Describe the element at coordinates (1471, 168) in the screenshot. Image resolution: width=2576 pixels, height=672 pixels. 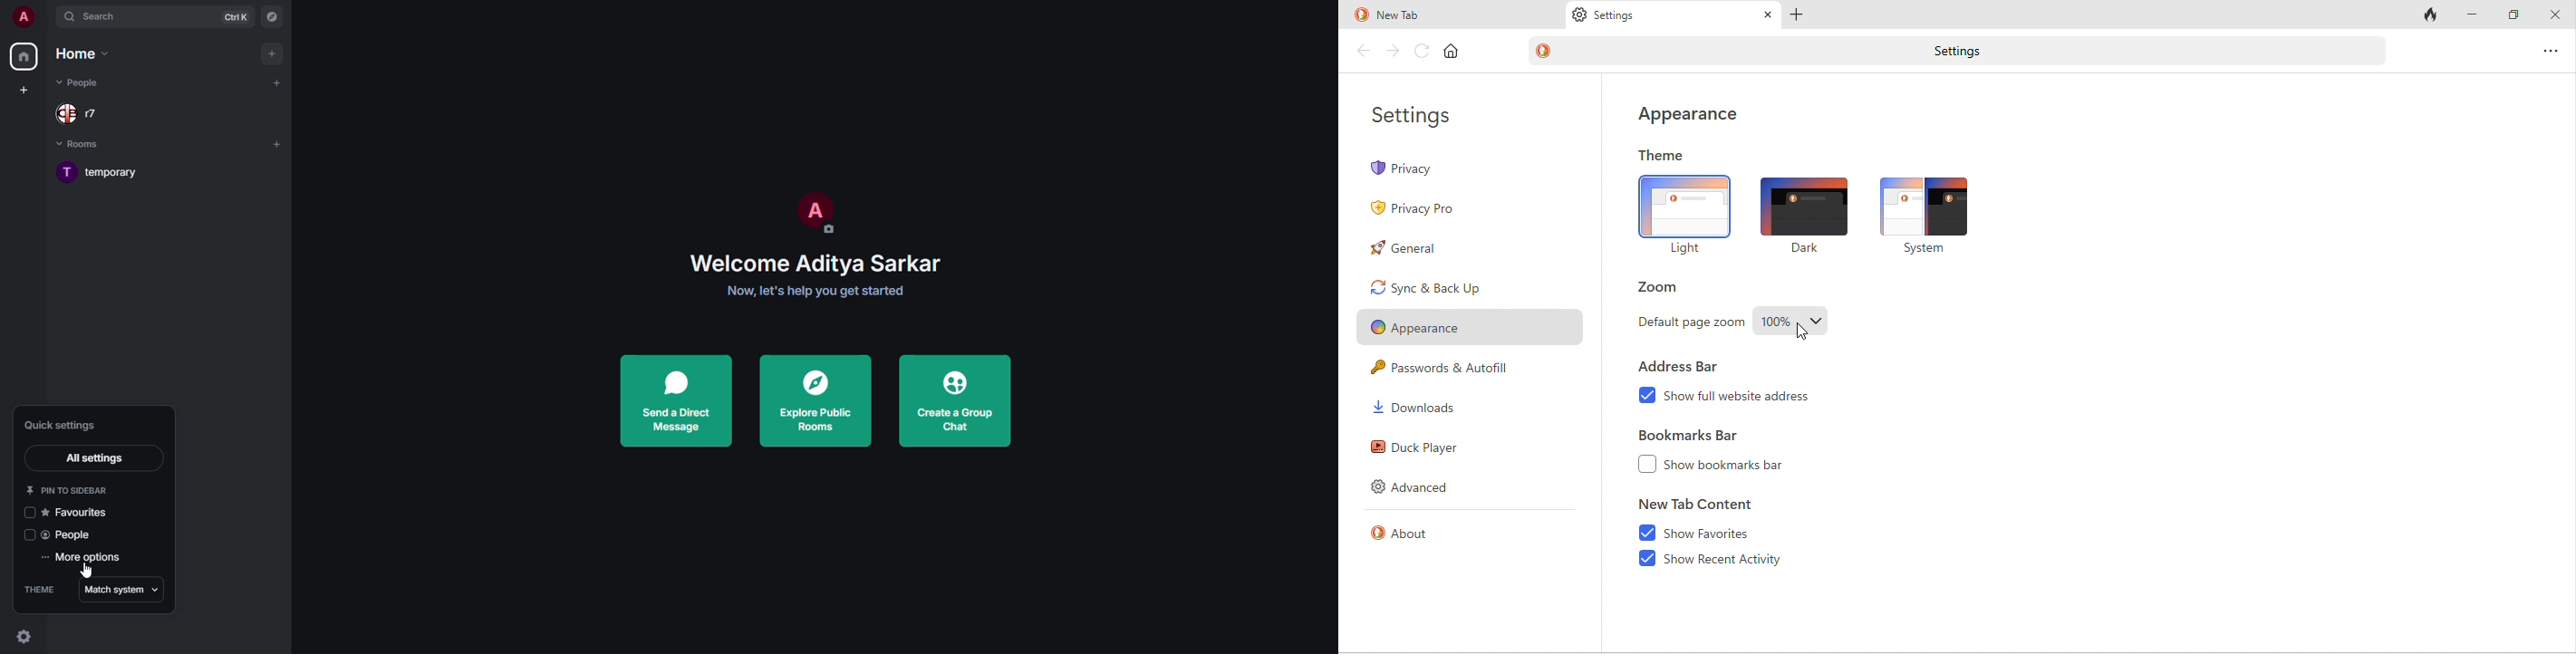
I see `privacy` at that location.